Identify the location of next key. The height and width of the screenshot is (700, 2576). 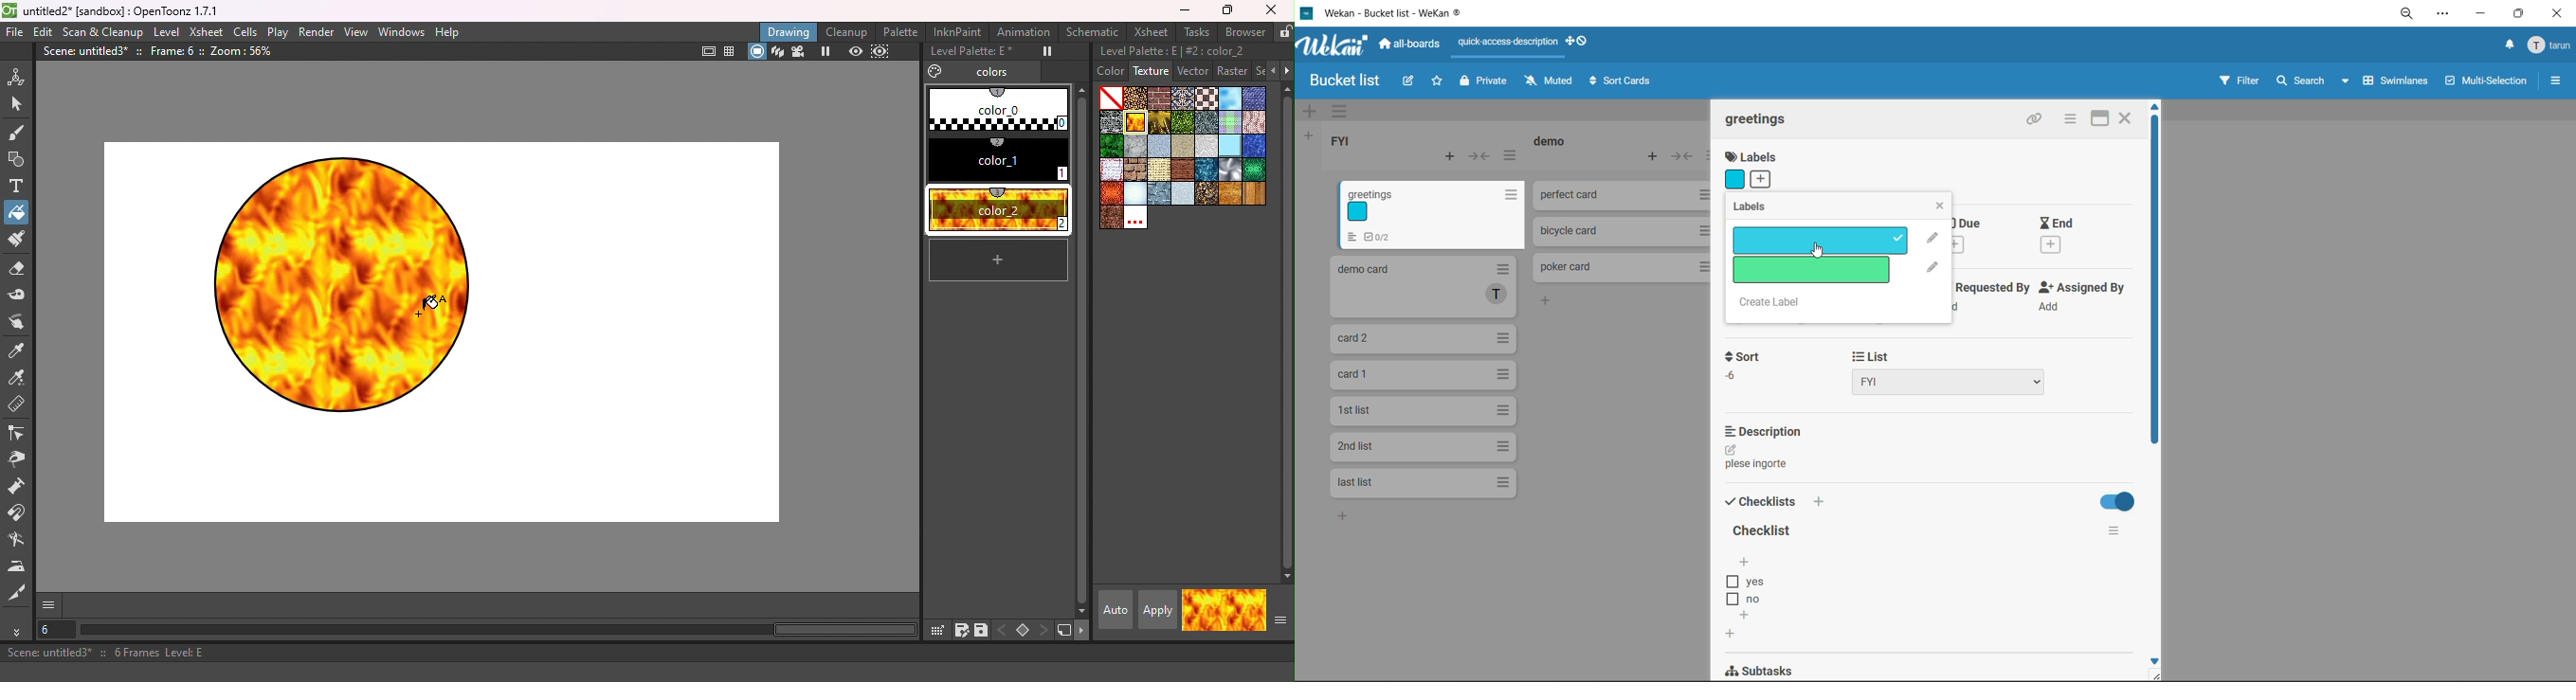
(1044, 631).